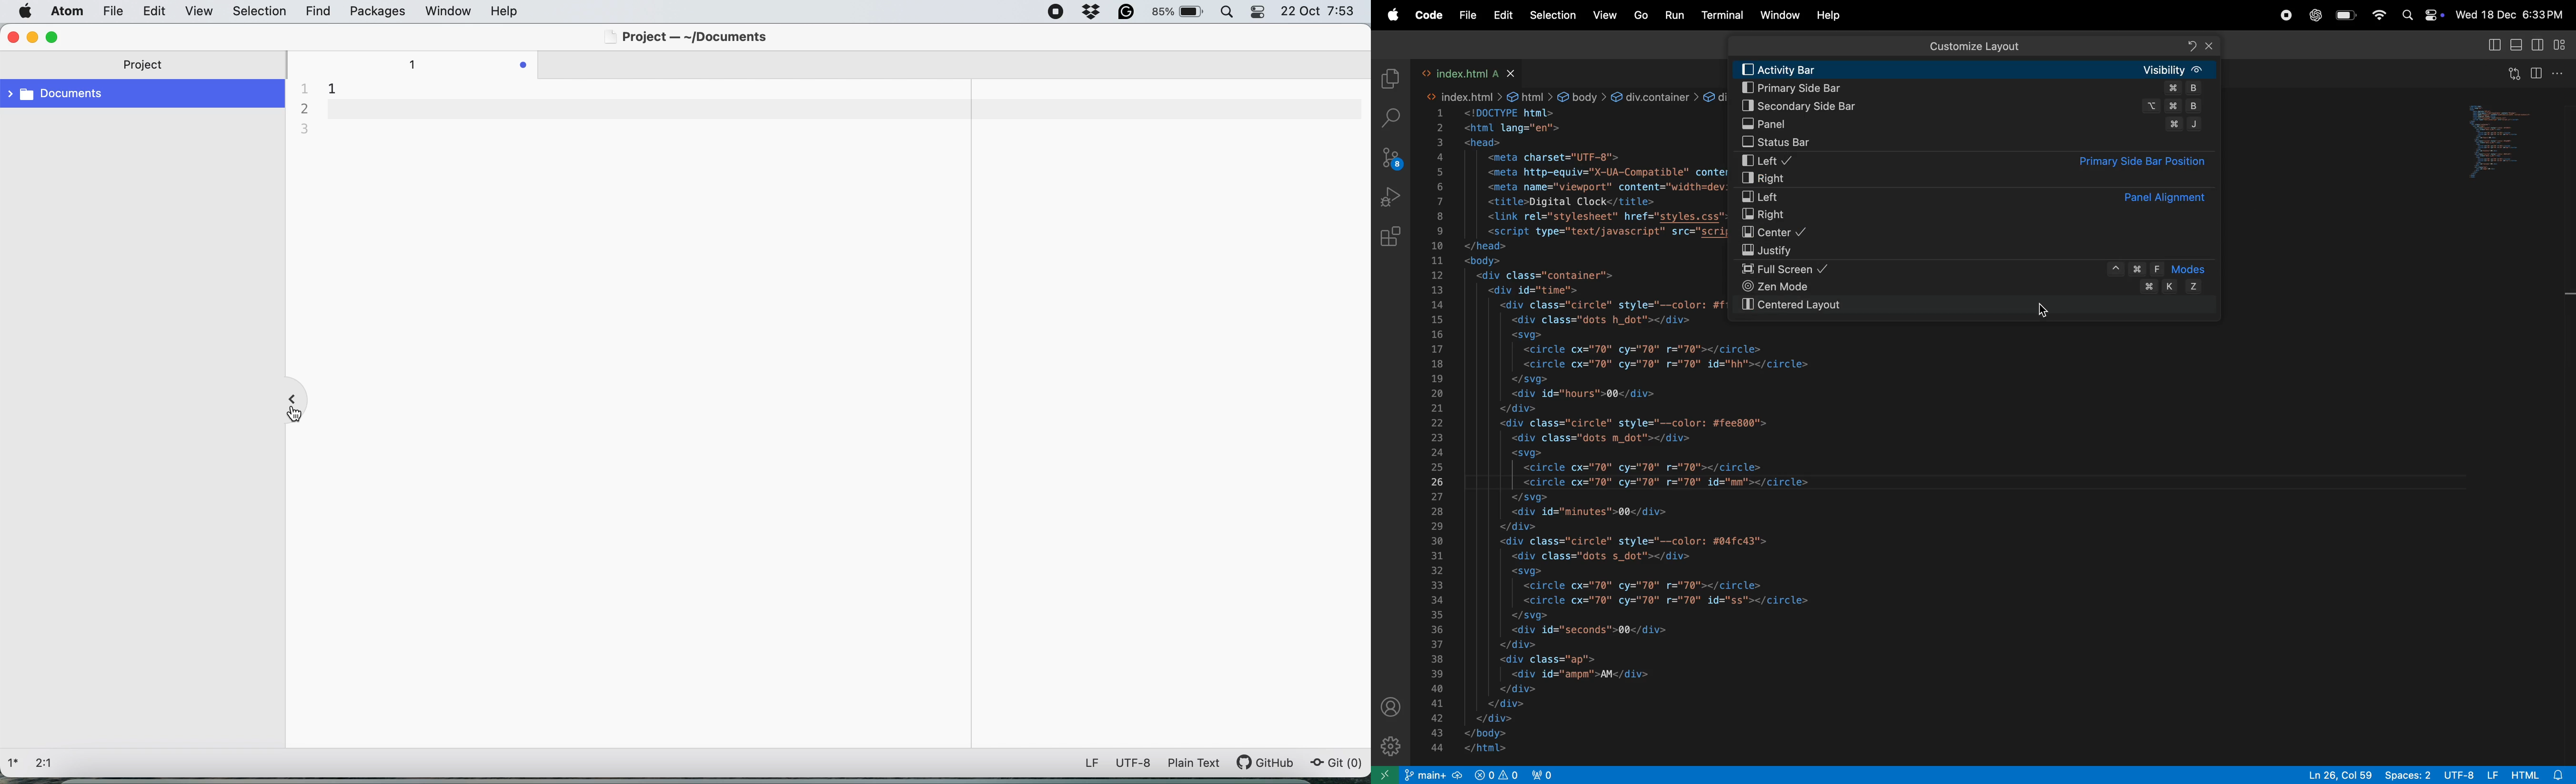  Describe the element at coordinates (2563, 72) in the screenshot. I see `options` at that location.